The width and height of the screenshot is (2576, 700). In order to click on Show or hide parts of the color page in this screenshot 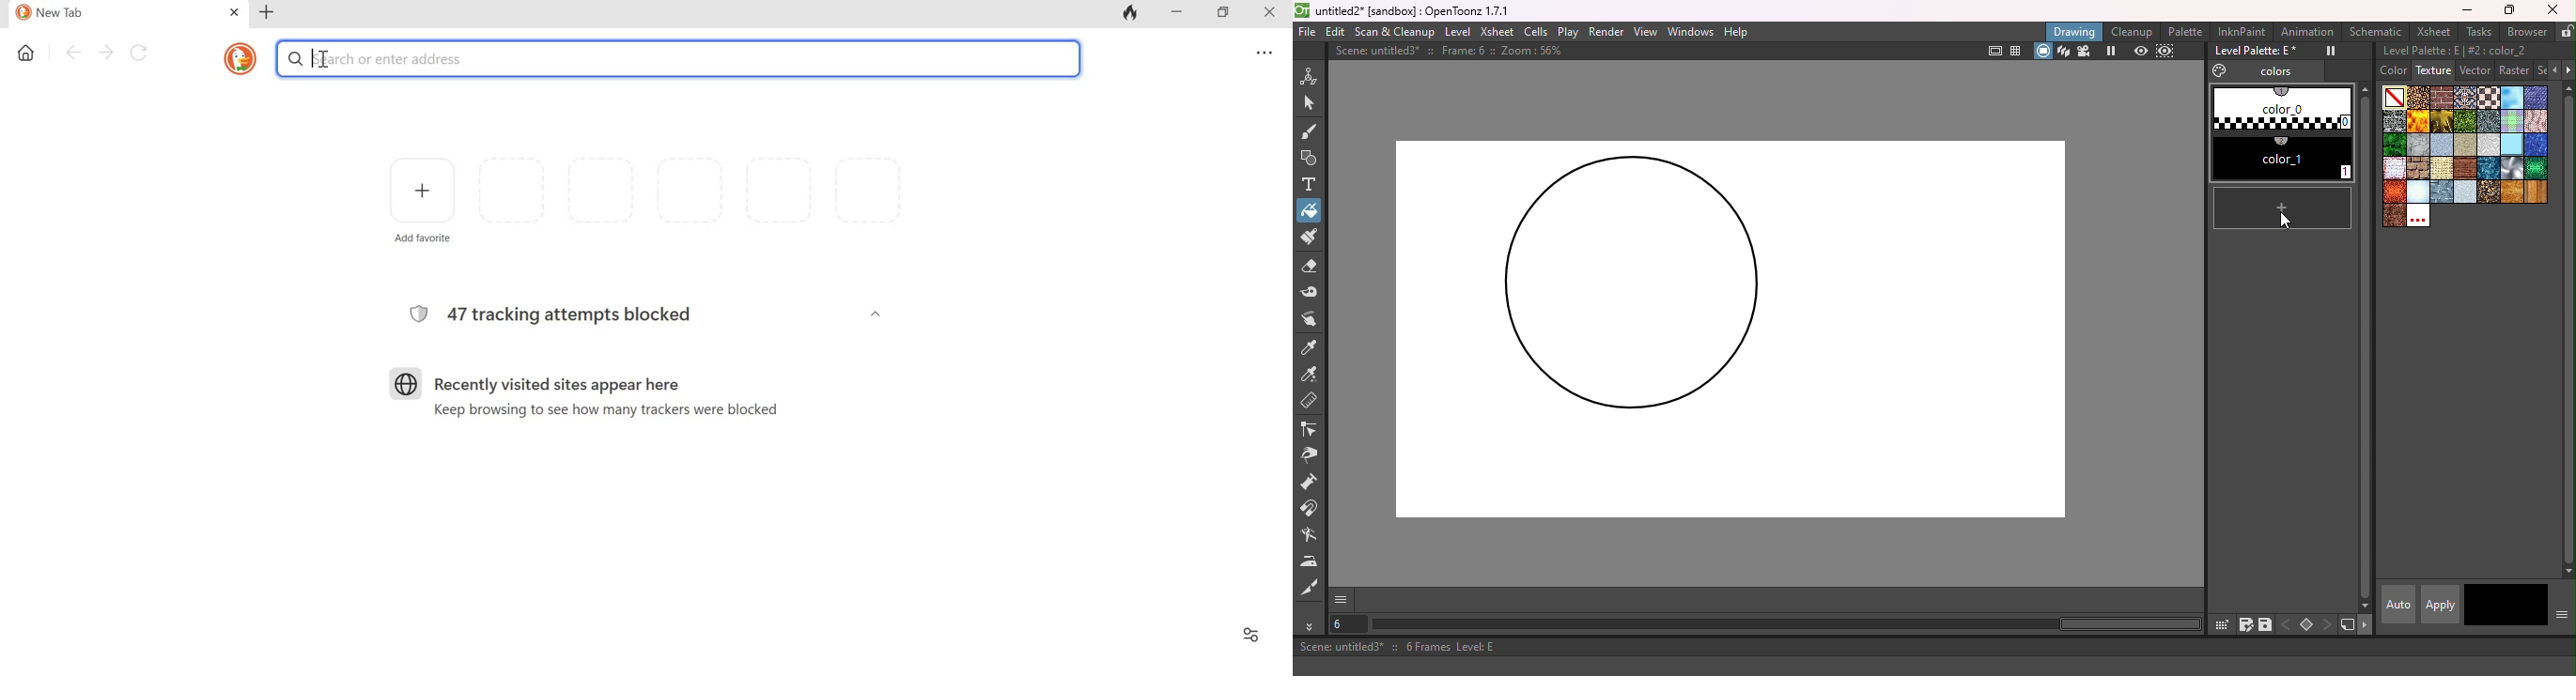, I will do `click(2560, 618)`.